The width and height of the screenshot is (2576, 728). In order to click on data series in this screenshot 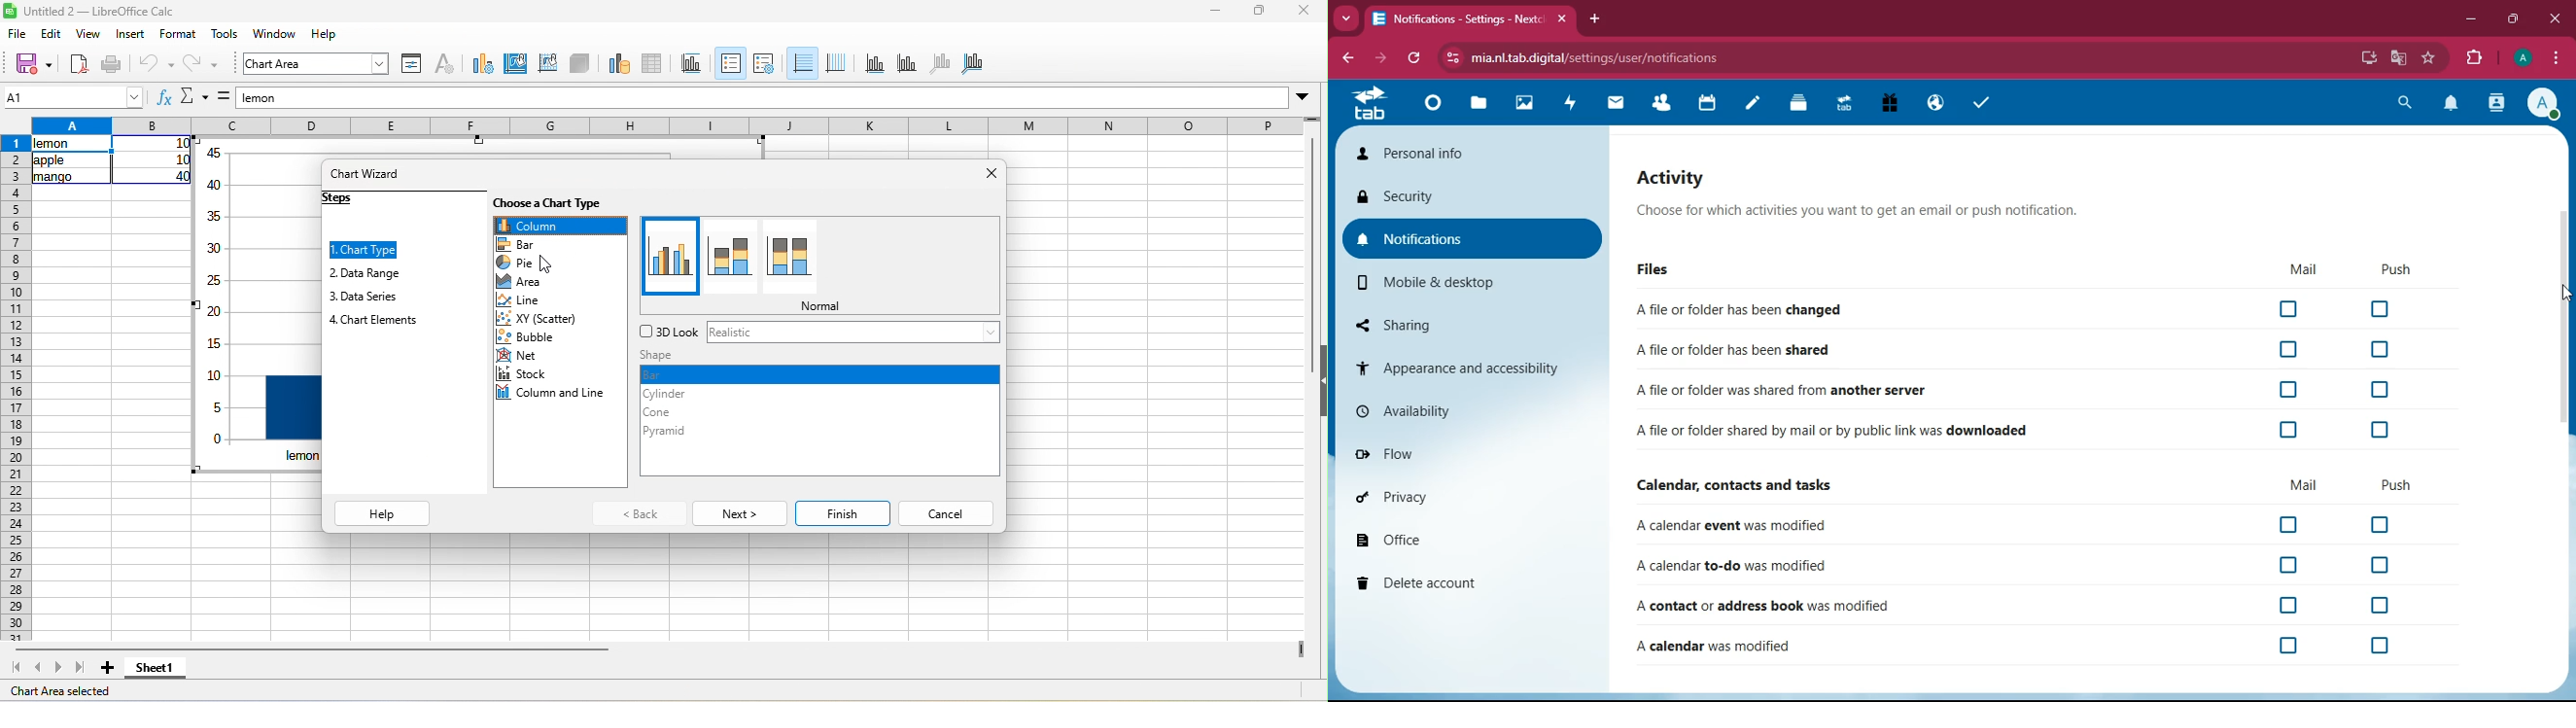, I will do `click(366, 298)`.